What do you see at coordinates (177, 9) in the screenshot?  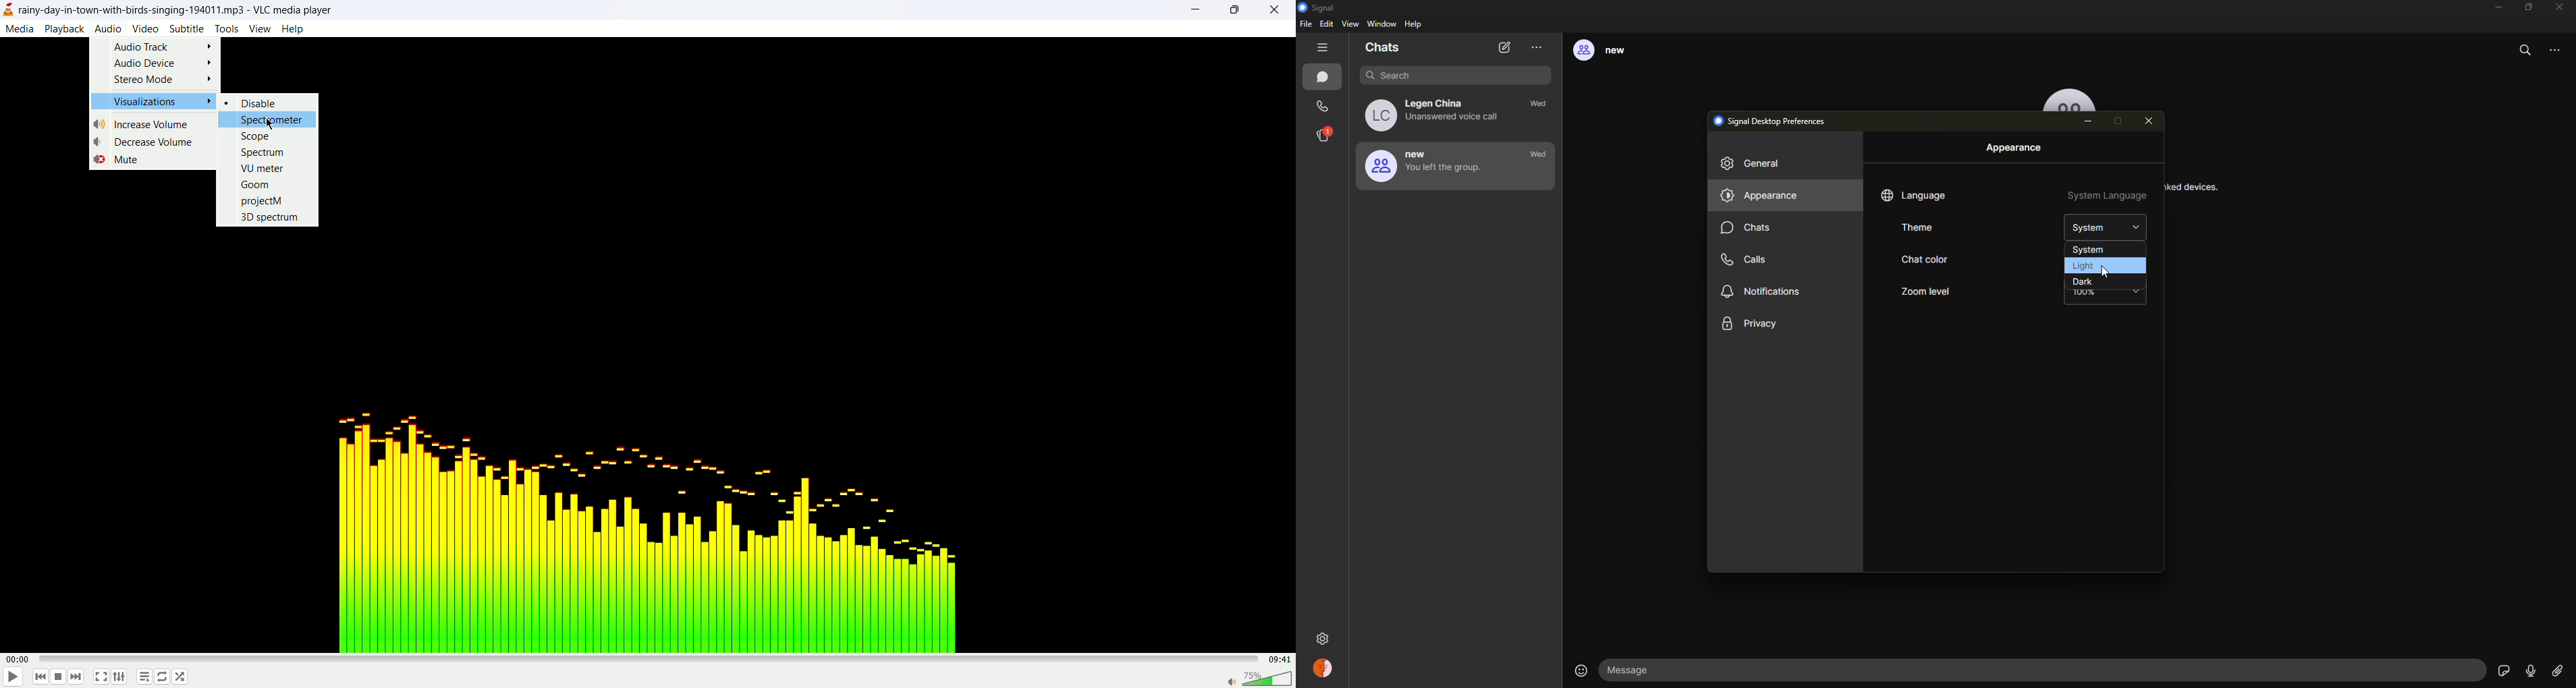 I see `rainy-day-in-town-with-birds-singing-194011.mp3-VLC media player` at bounding box center [177, 9].